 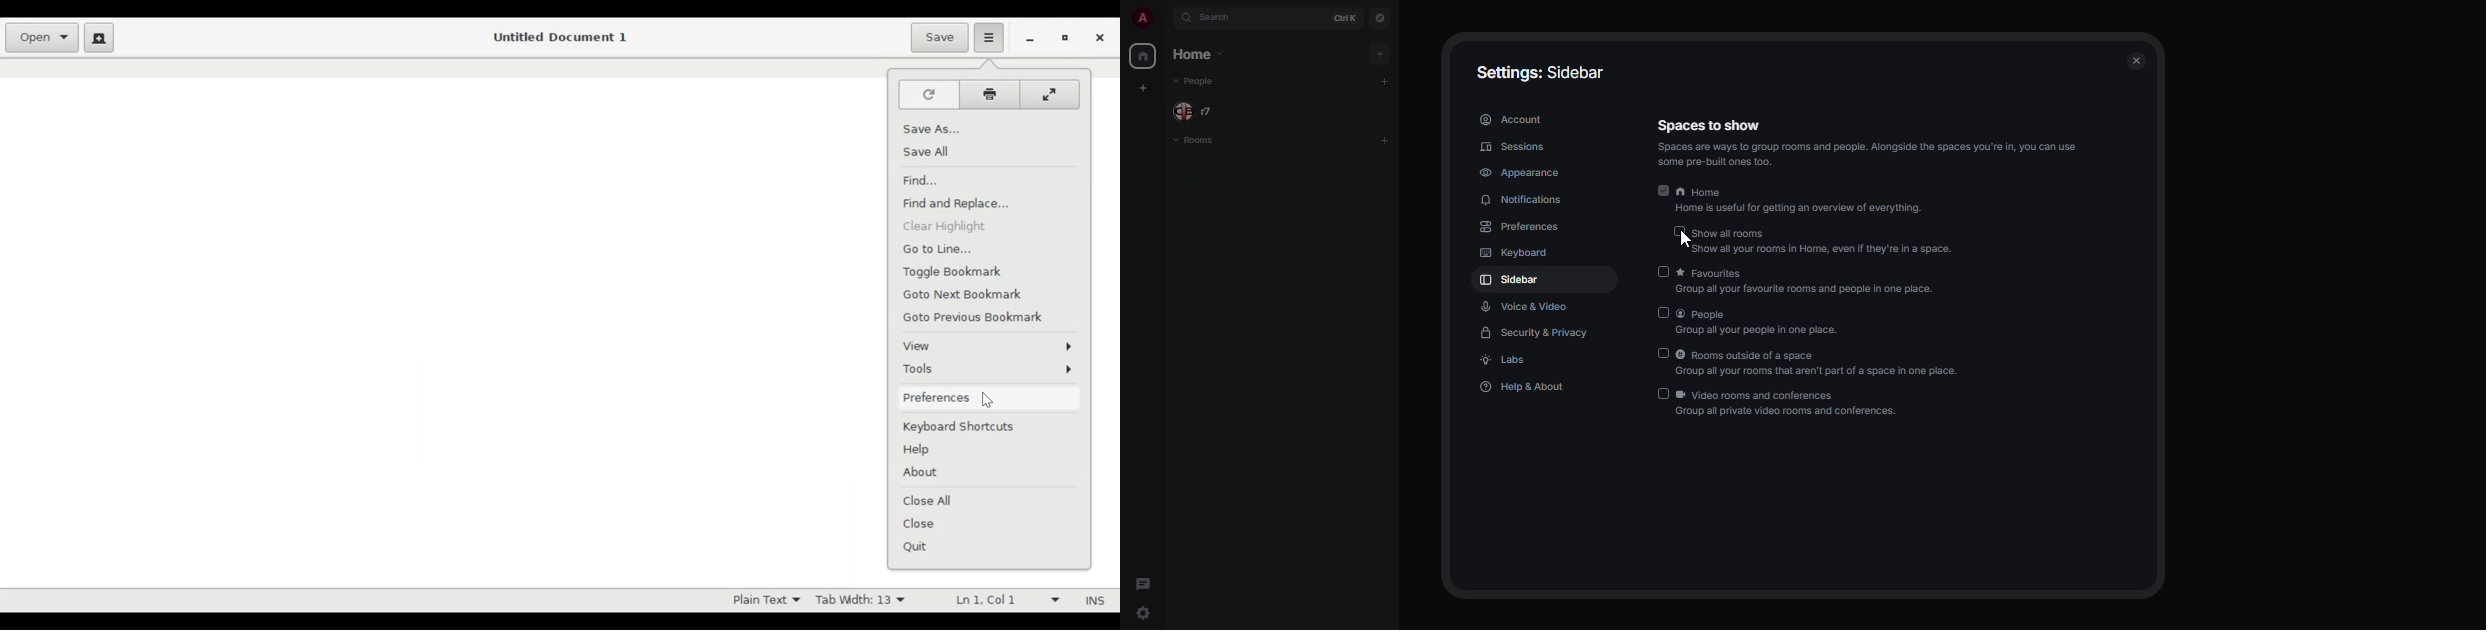 I want to click on disabled, so click(x=1662, y=271).